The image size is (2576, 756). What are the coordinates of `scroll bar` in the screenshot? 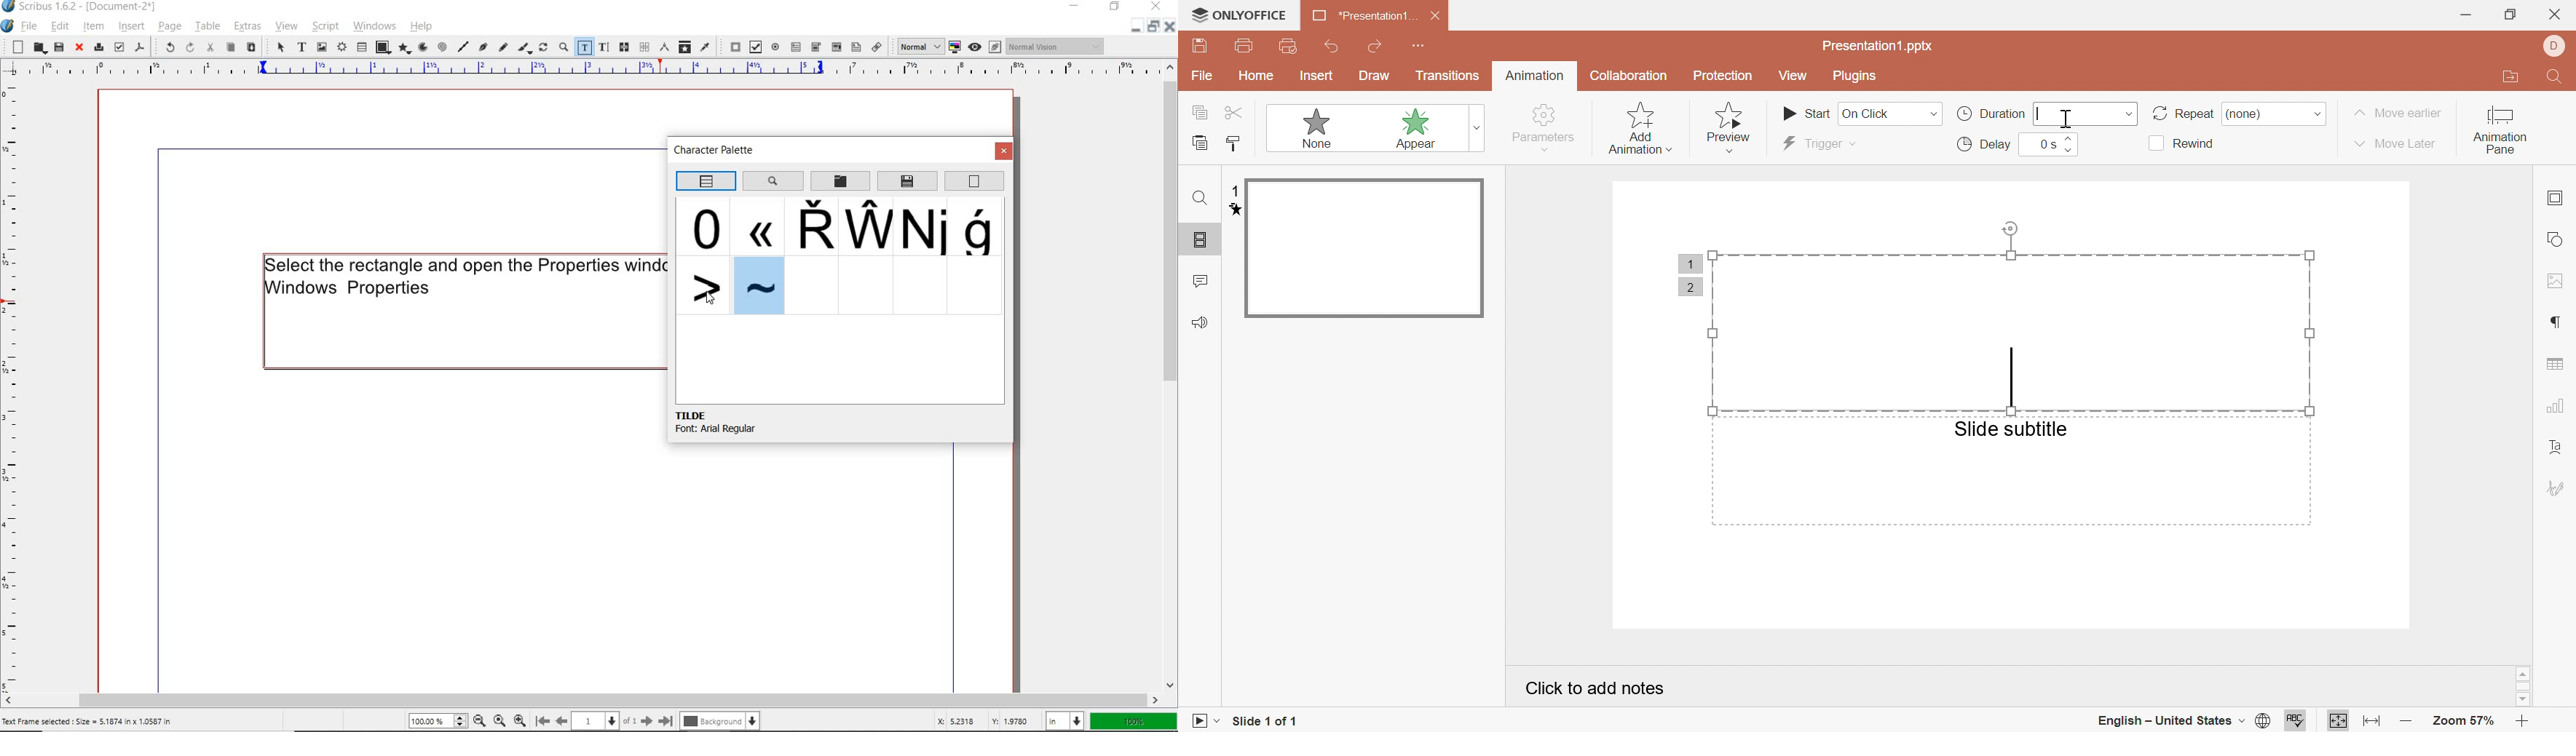 It's located at (2524, 688).